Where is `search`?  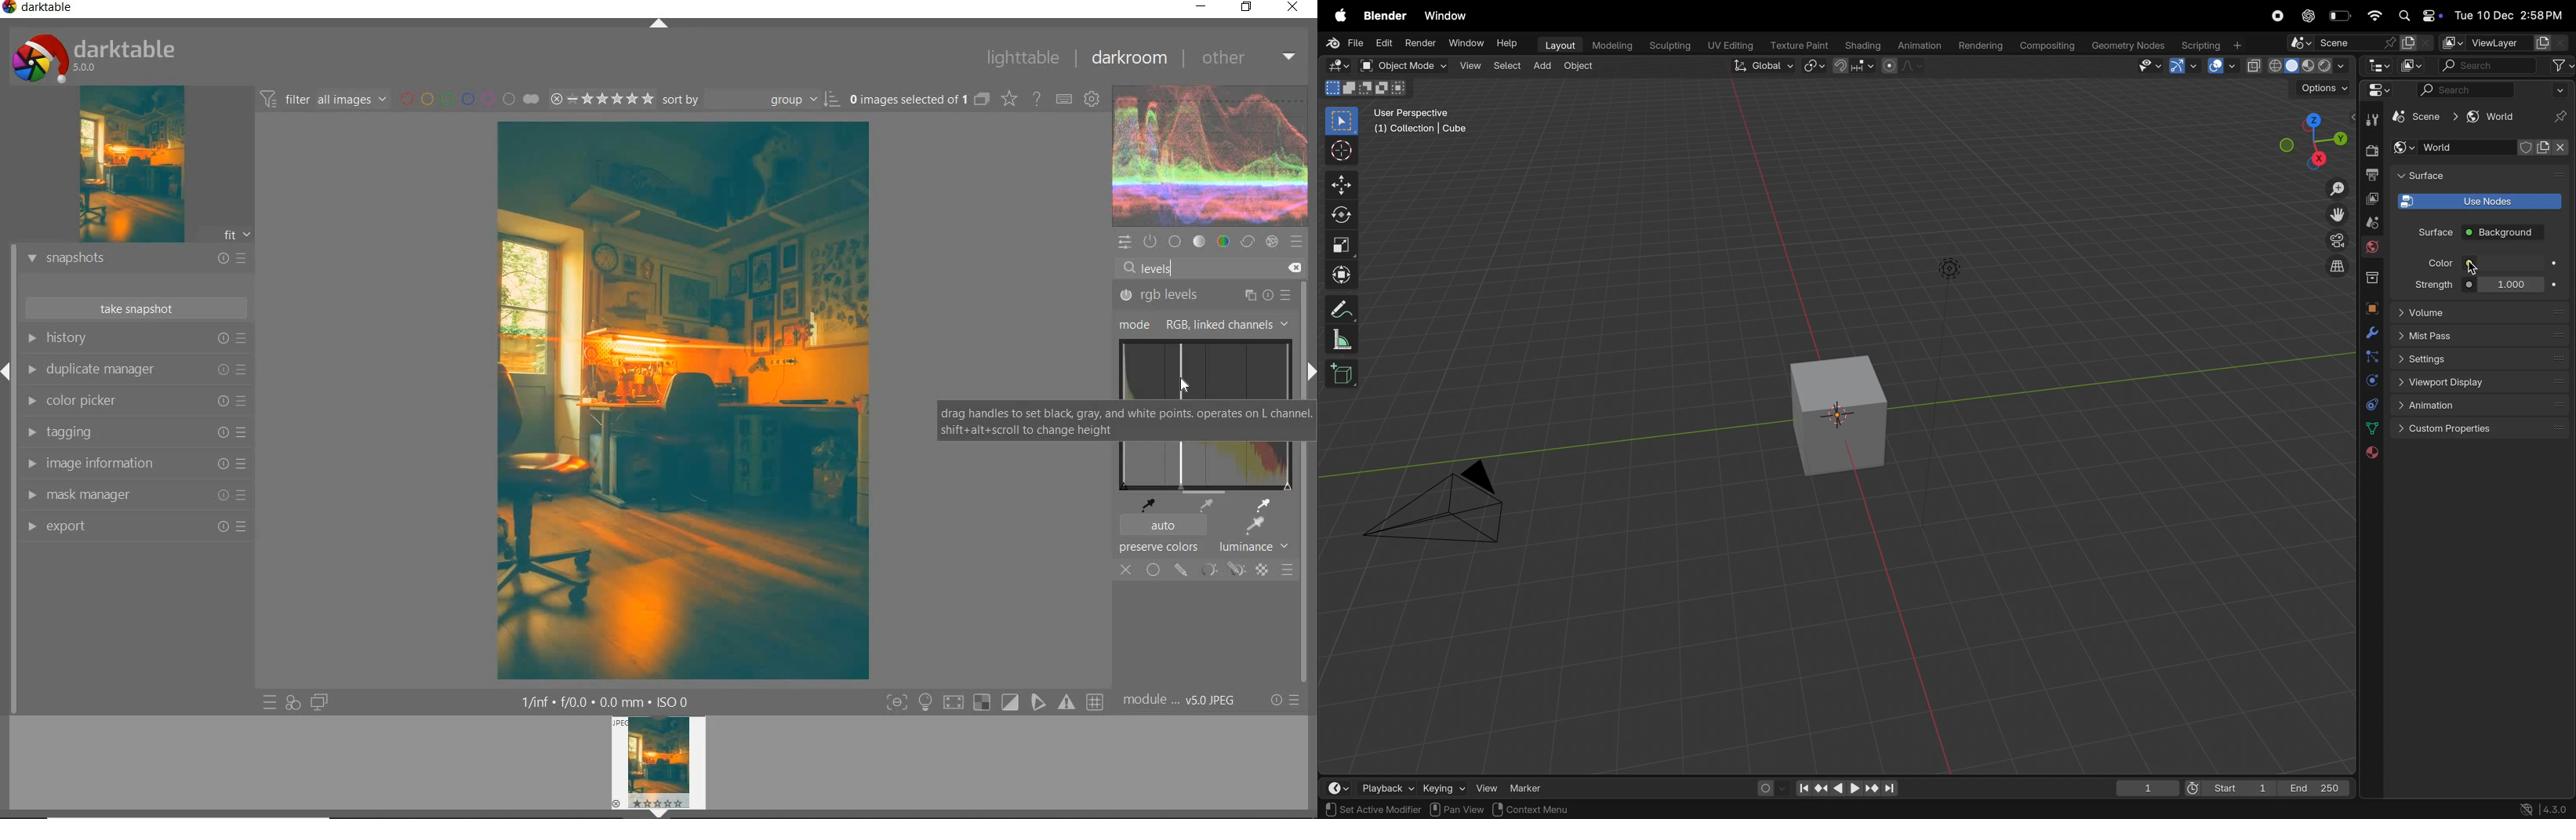
search is located at coordinates (2467, 90).